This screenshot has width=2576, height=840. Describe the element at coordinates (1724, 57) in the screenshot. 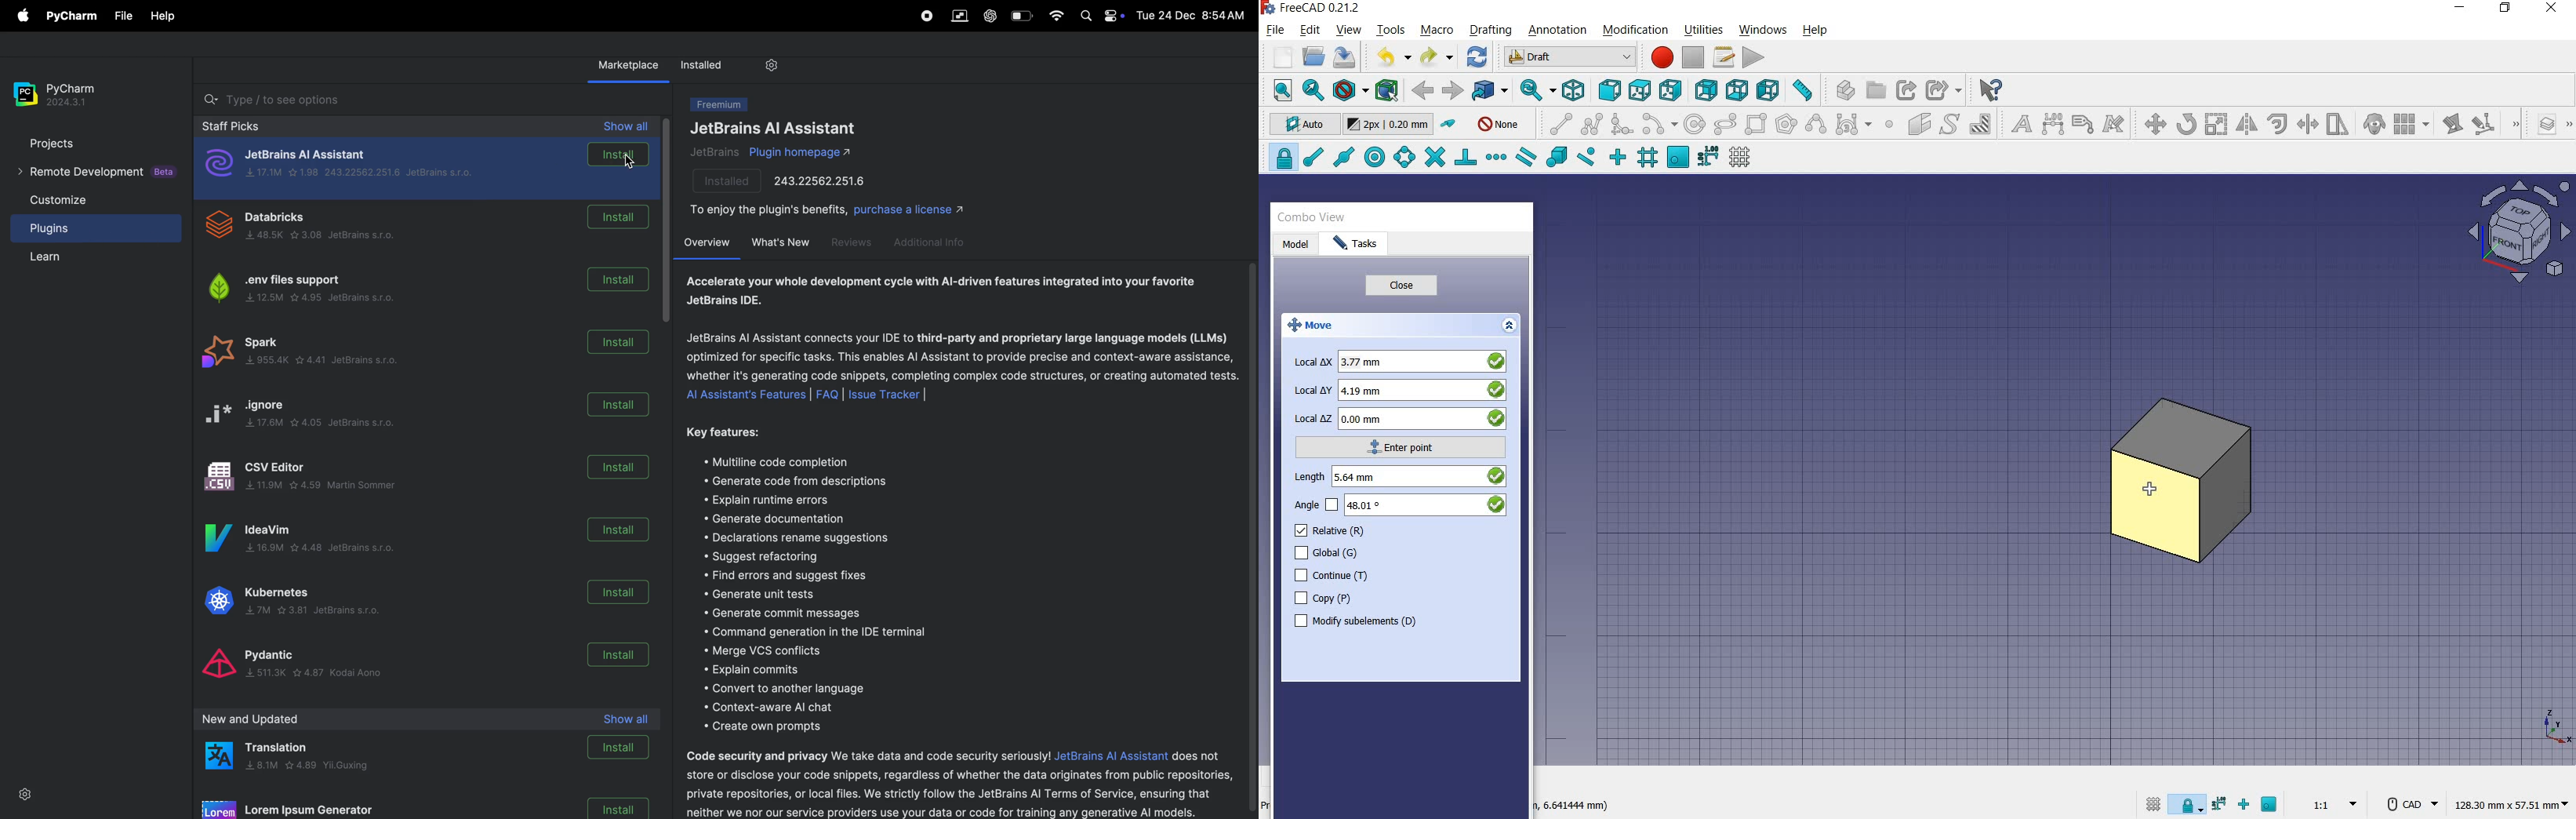

I see `macros` at that location.